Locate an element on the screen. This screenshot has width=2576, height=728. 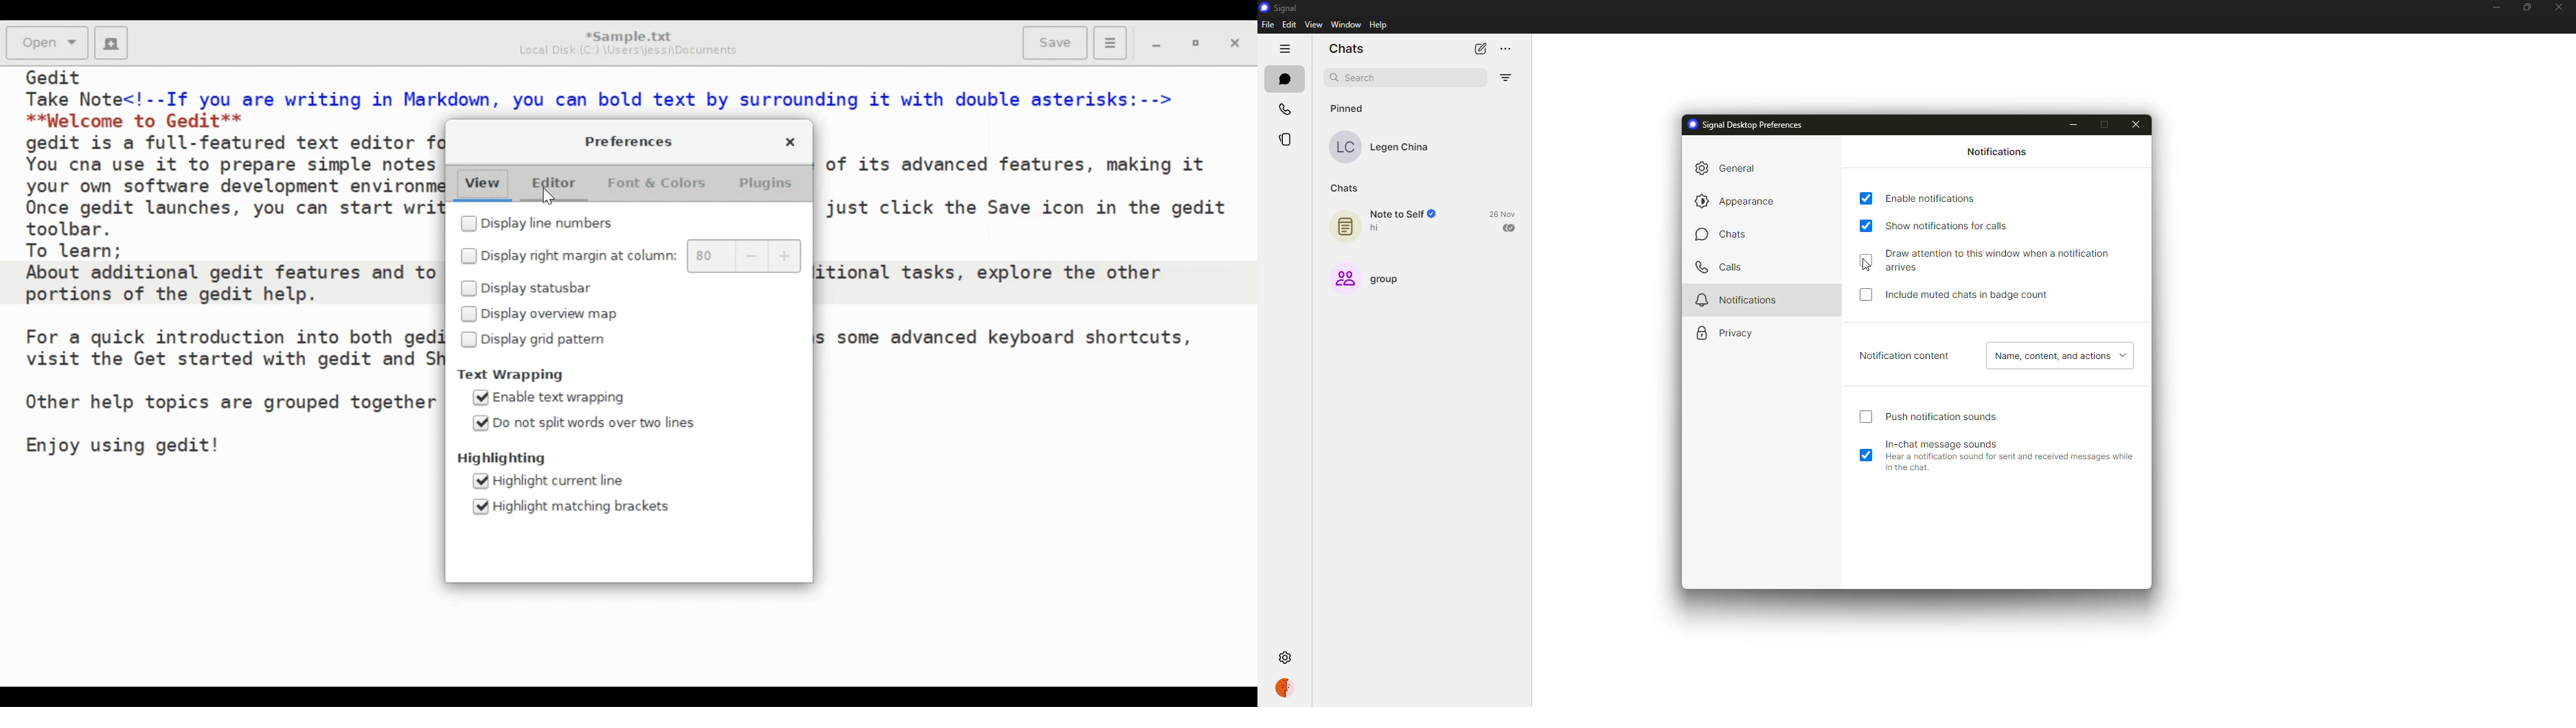
minimize is located at coordinates (1157, 45).